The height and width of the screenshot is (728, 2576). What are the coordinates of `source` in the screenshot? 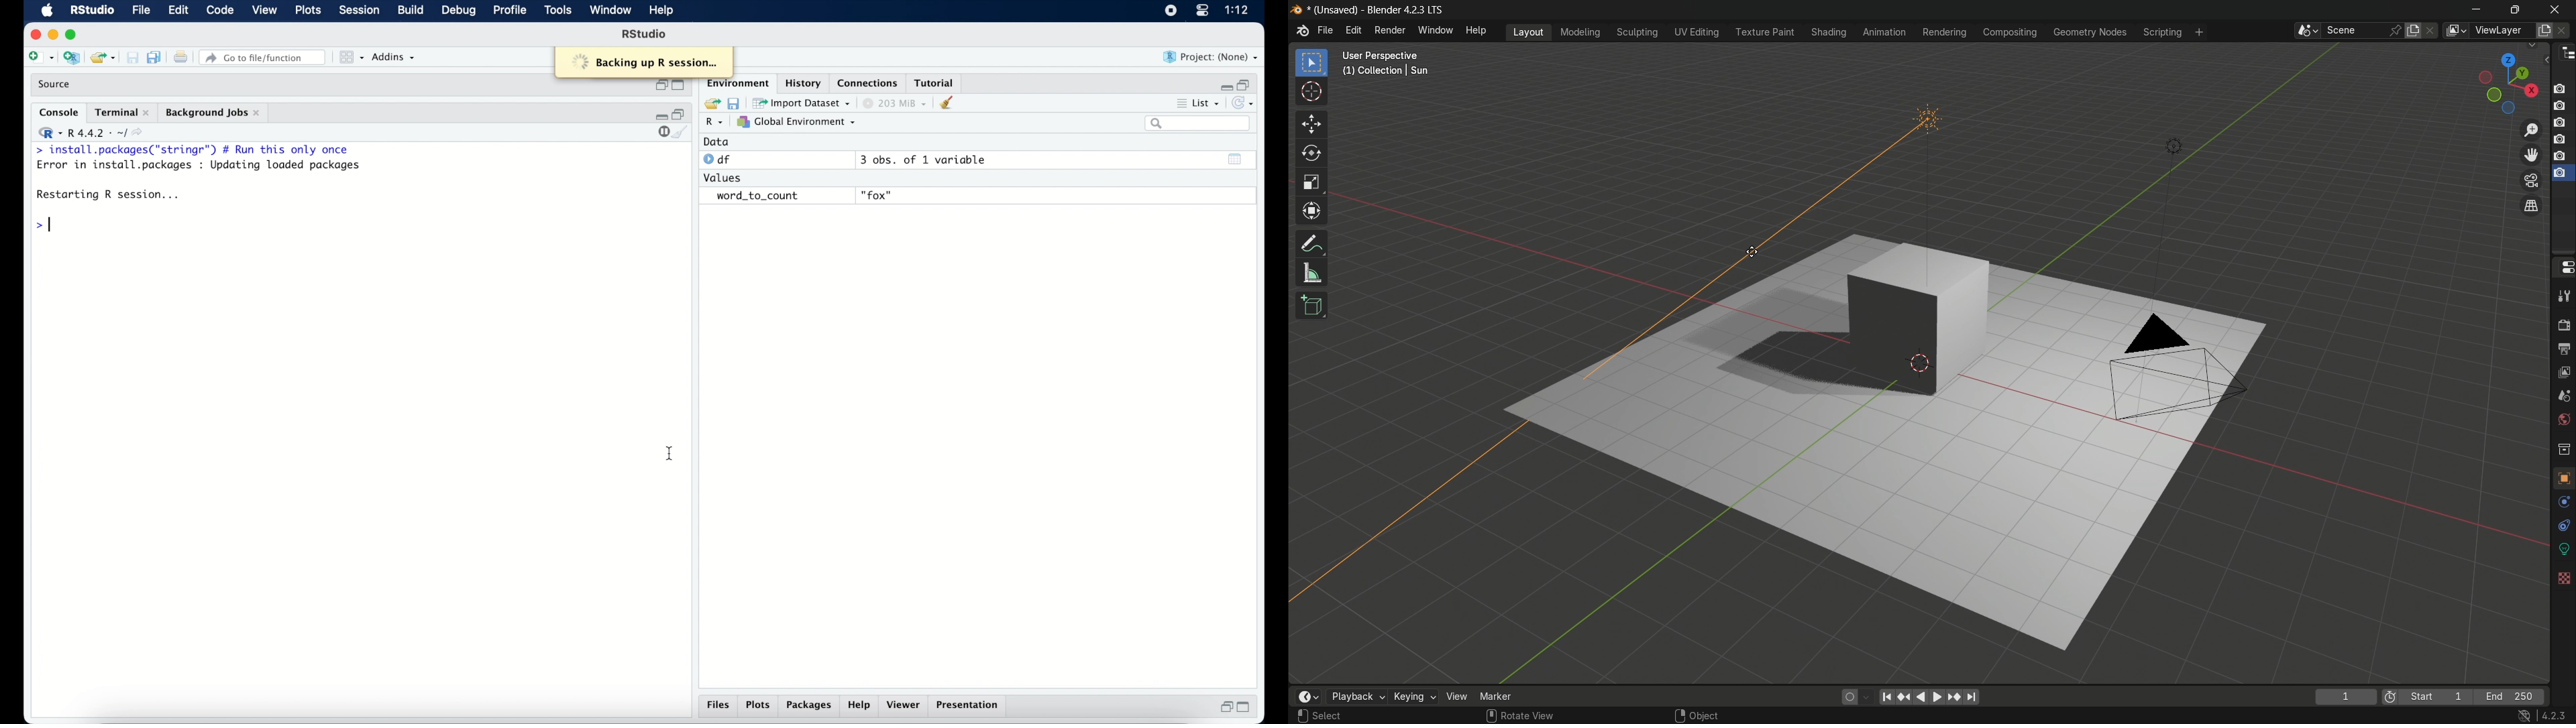 It's located at (56, 84).